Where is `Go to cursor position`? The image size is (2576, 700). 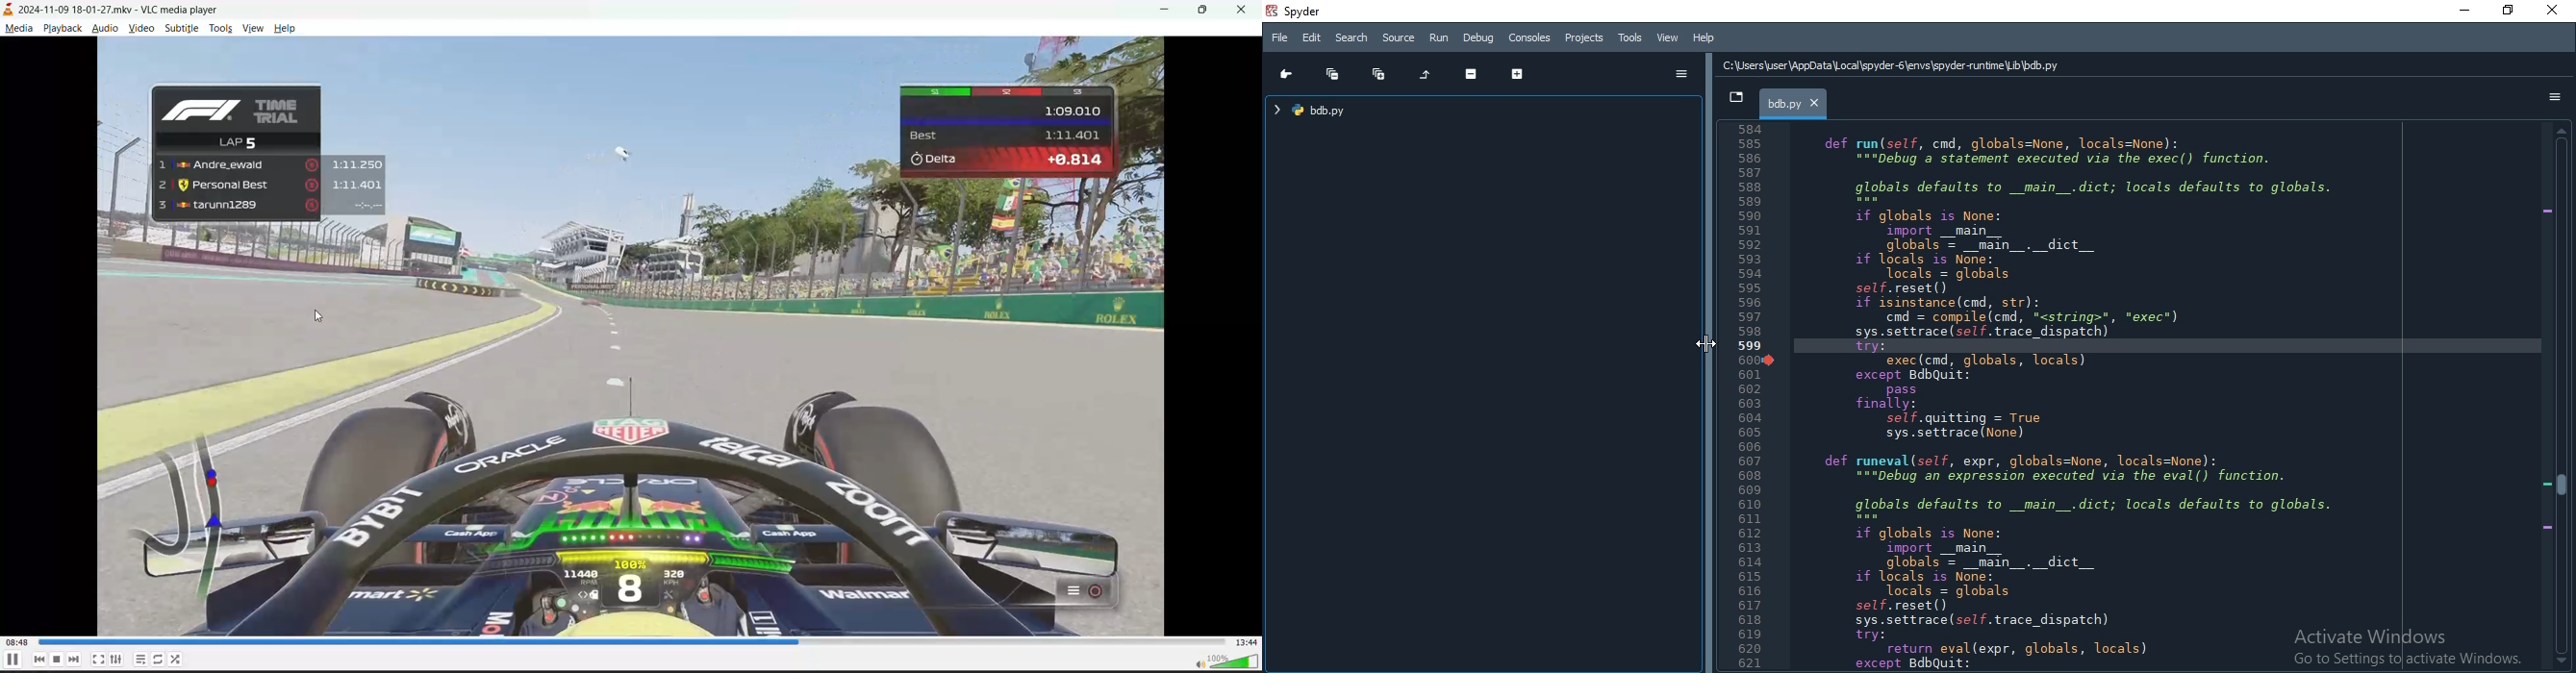
Go to cursor position is located at coordinates (1287, 74).